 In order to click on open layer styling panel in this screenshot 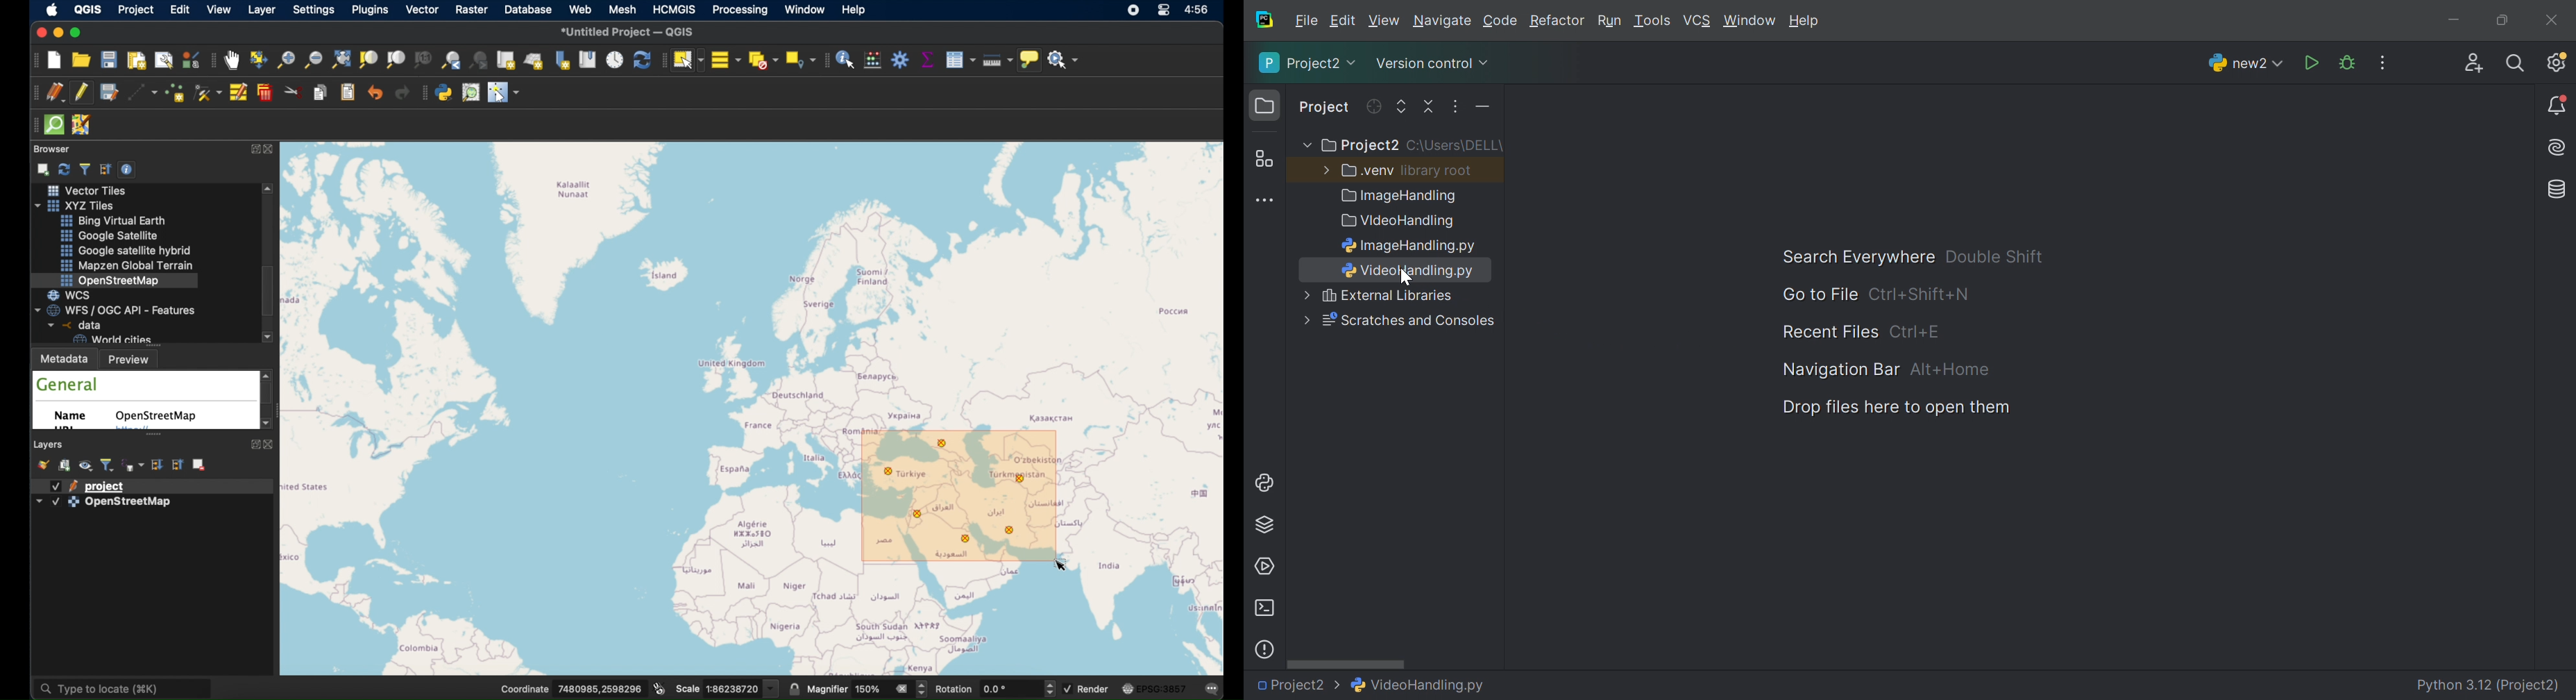, I will do `click(45, 465)`.